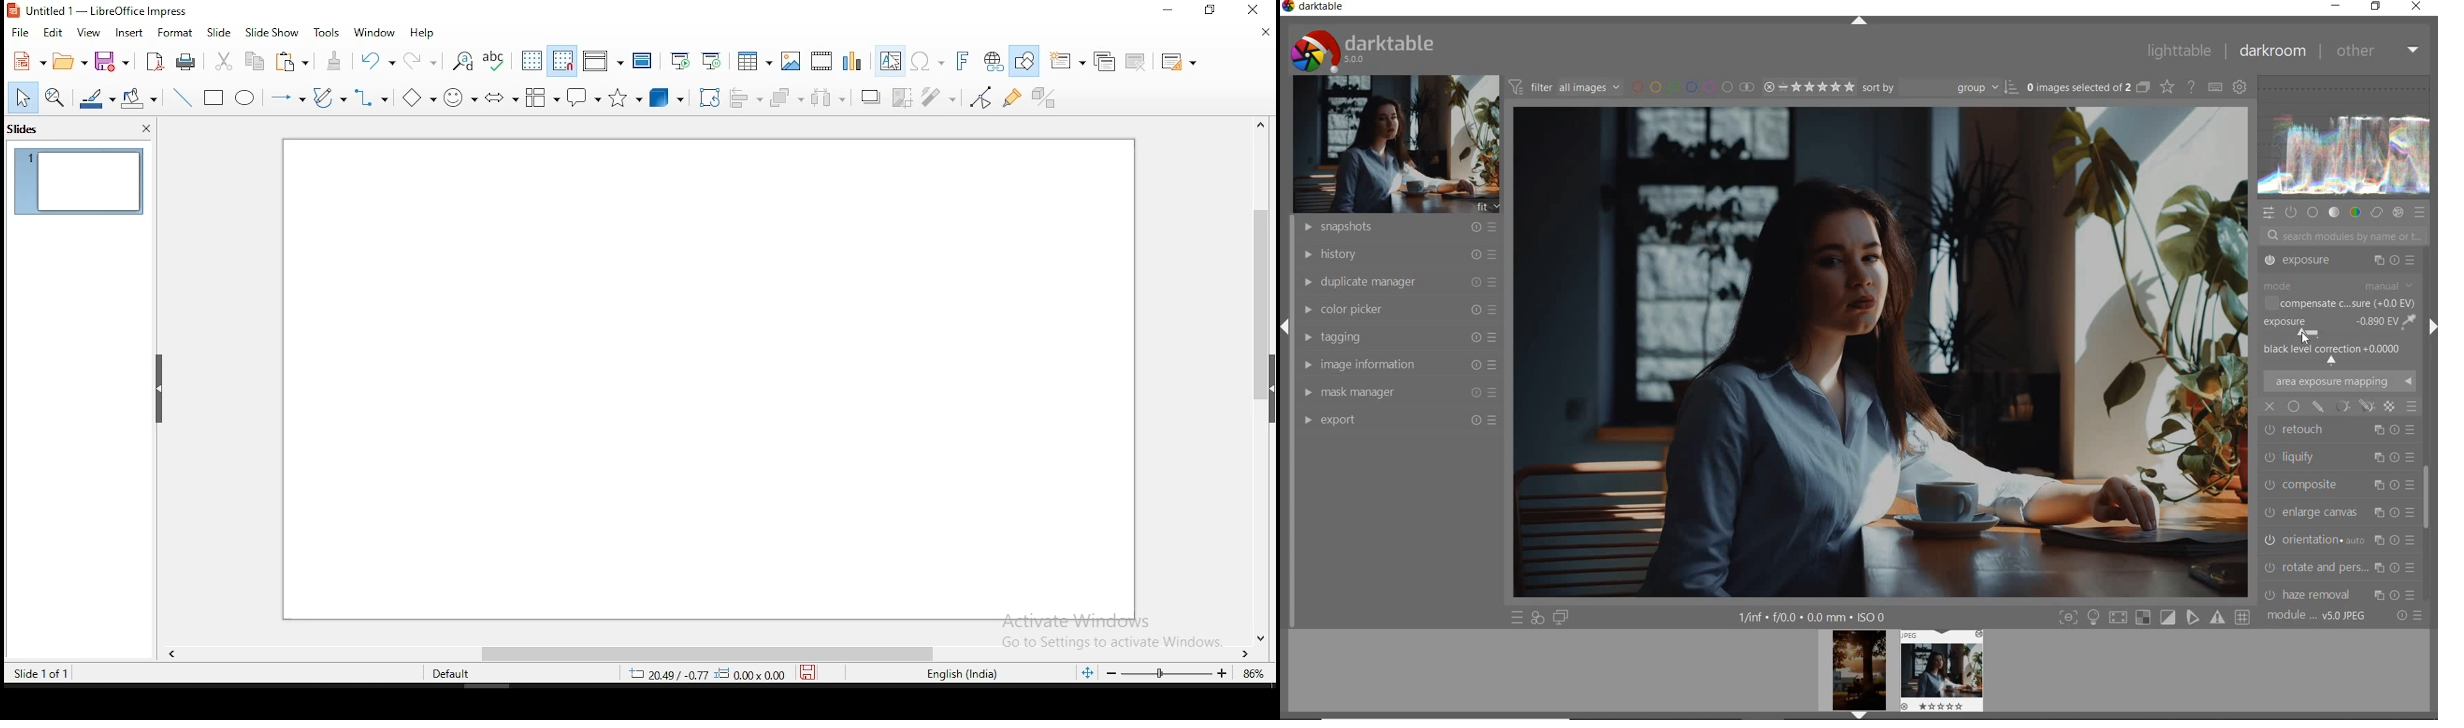 The height and width of the screenshot is (728, 2464). What do you see at coordinates (493, 59) in the screenshot?
I see `spell check` at bounding box center [493, 59].